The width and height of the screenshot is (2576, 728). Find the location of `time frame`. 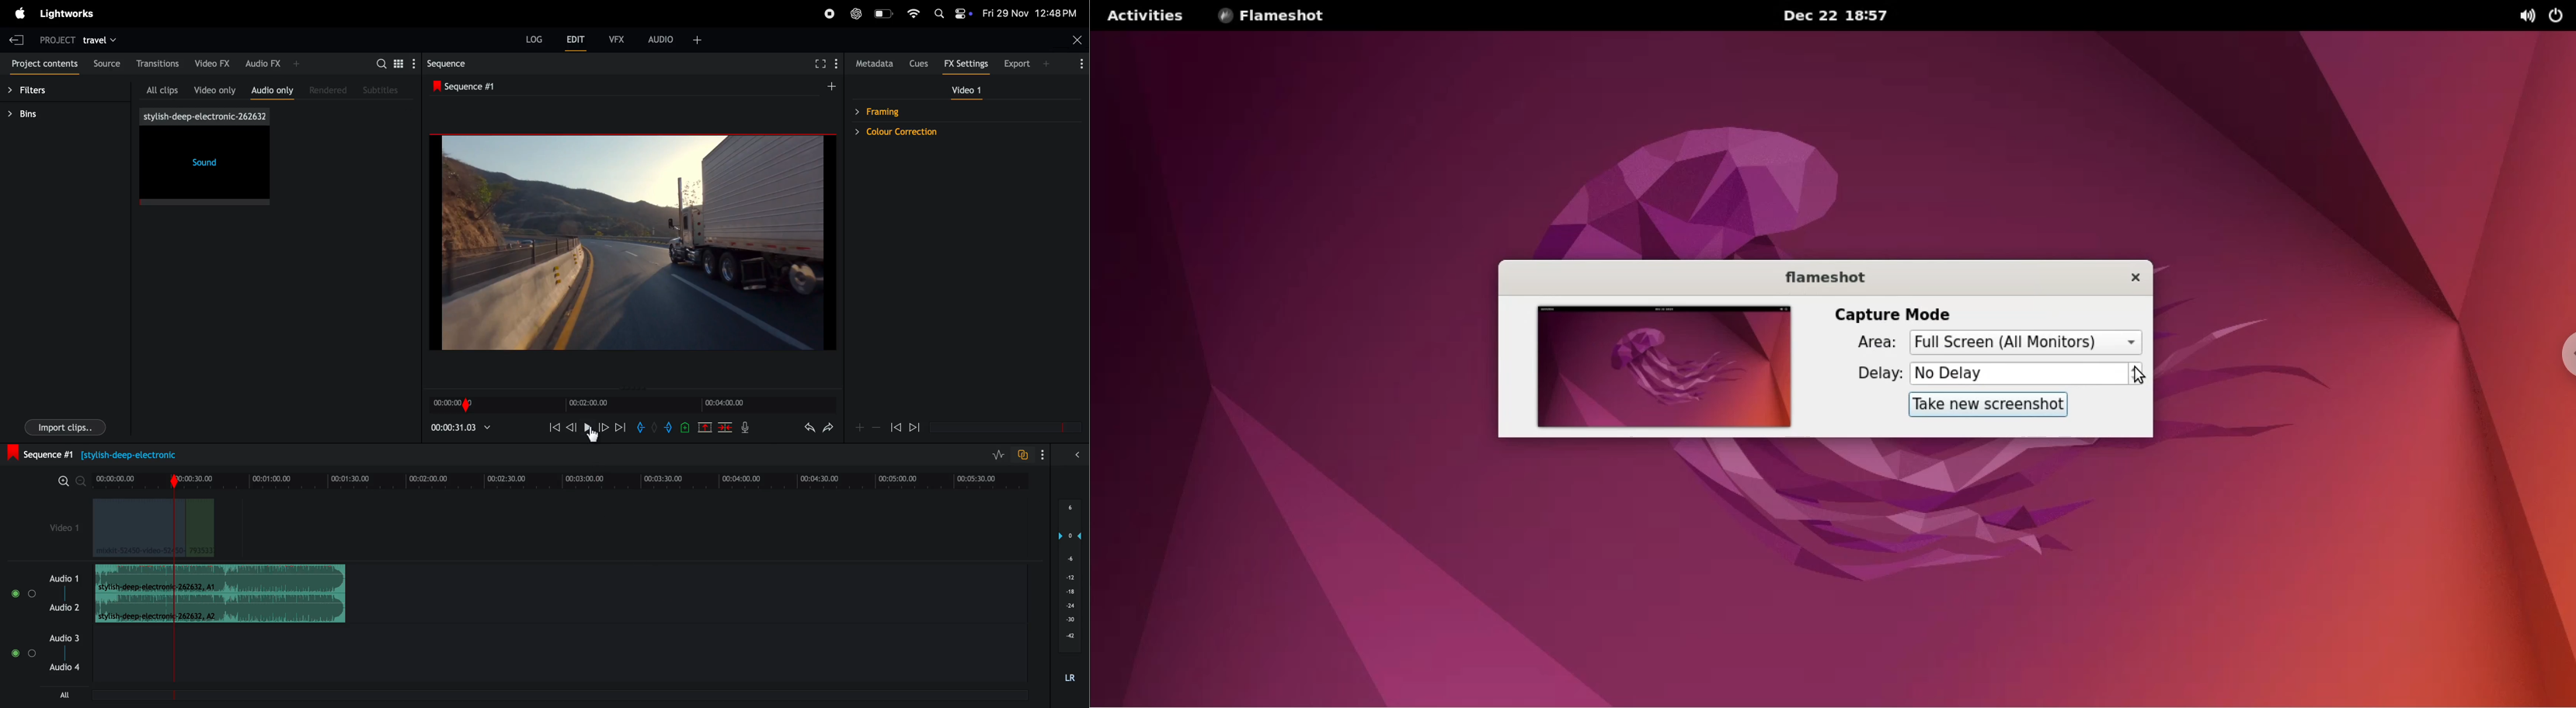

time frame is located at coordinates (561, 479).